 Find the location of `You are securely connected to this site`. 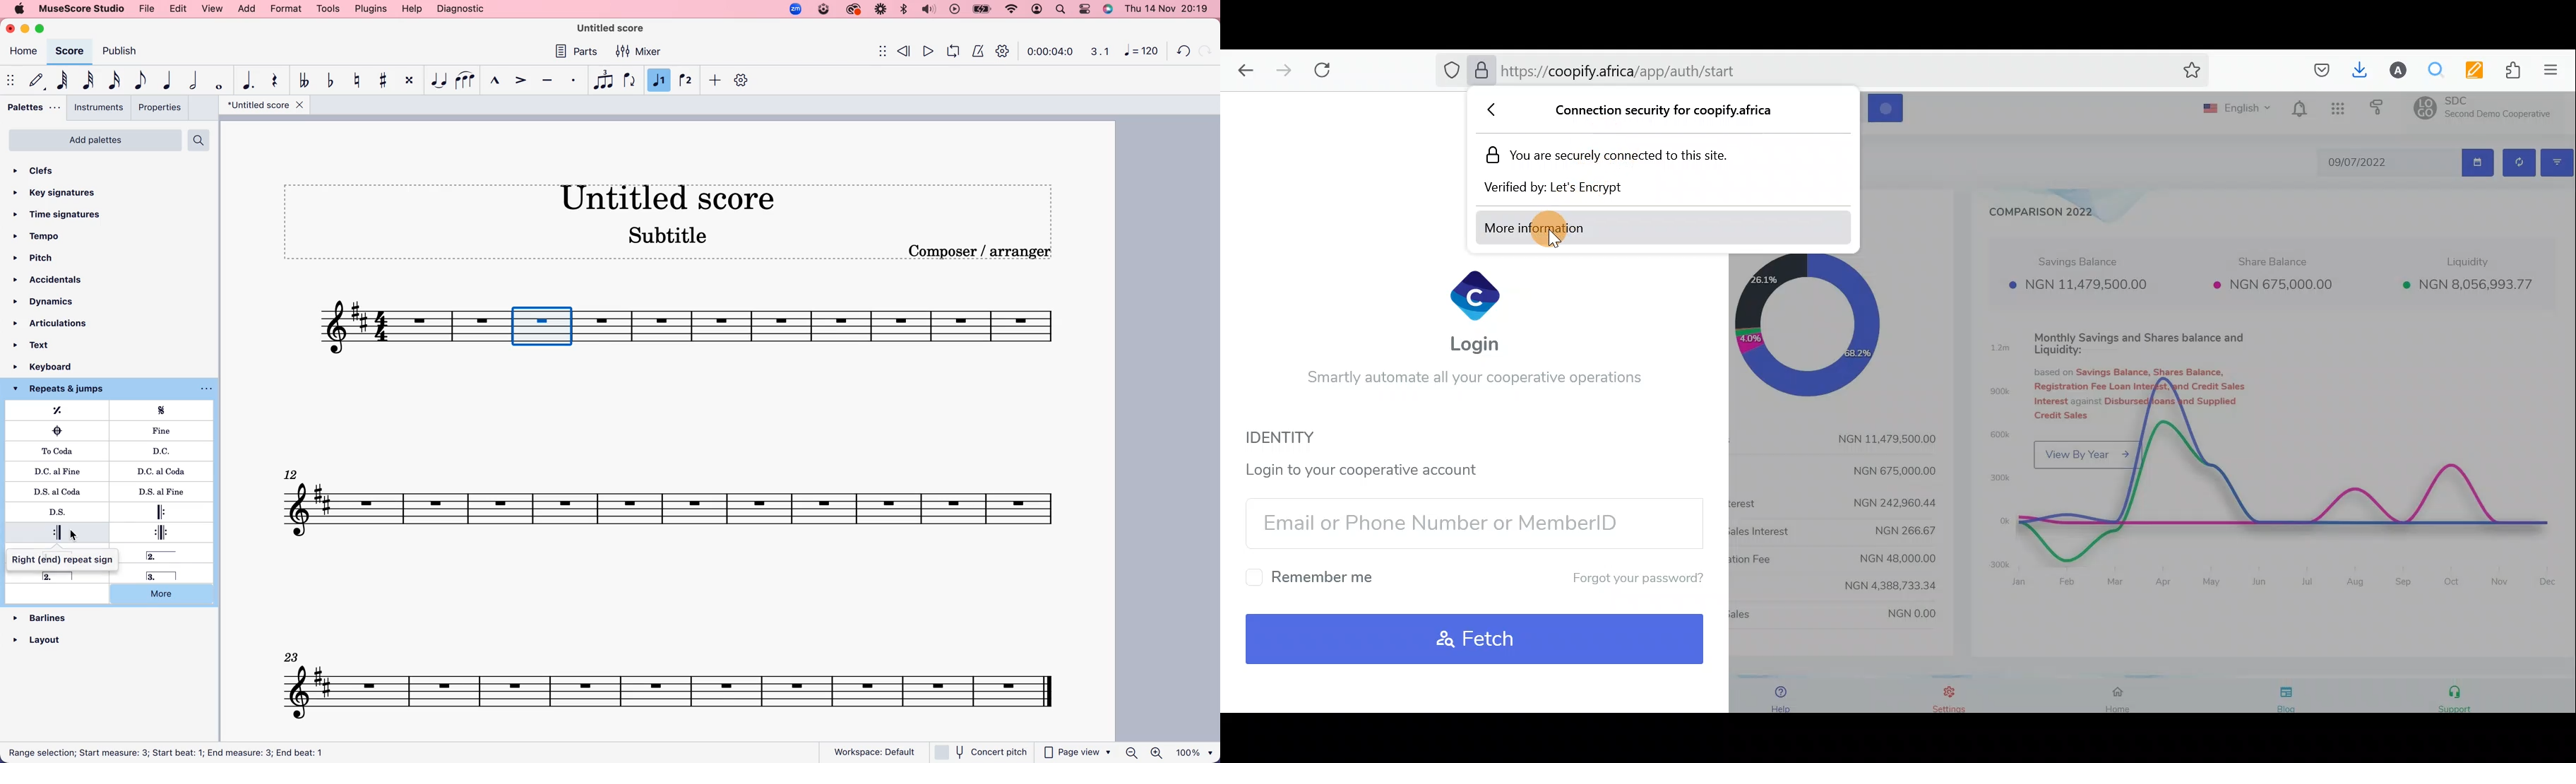

You are securely connected to this site is located at coordinates (1622, 154).